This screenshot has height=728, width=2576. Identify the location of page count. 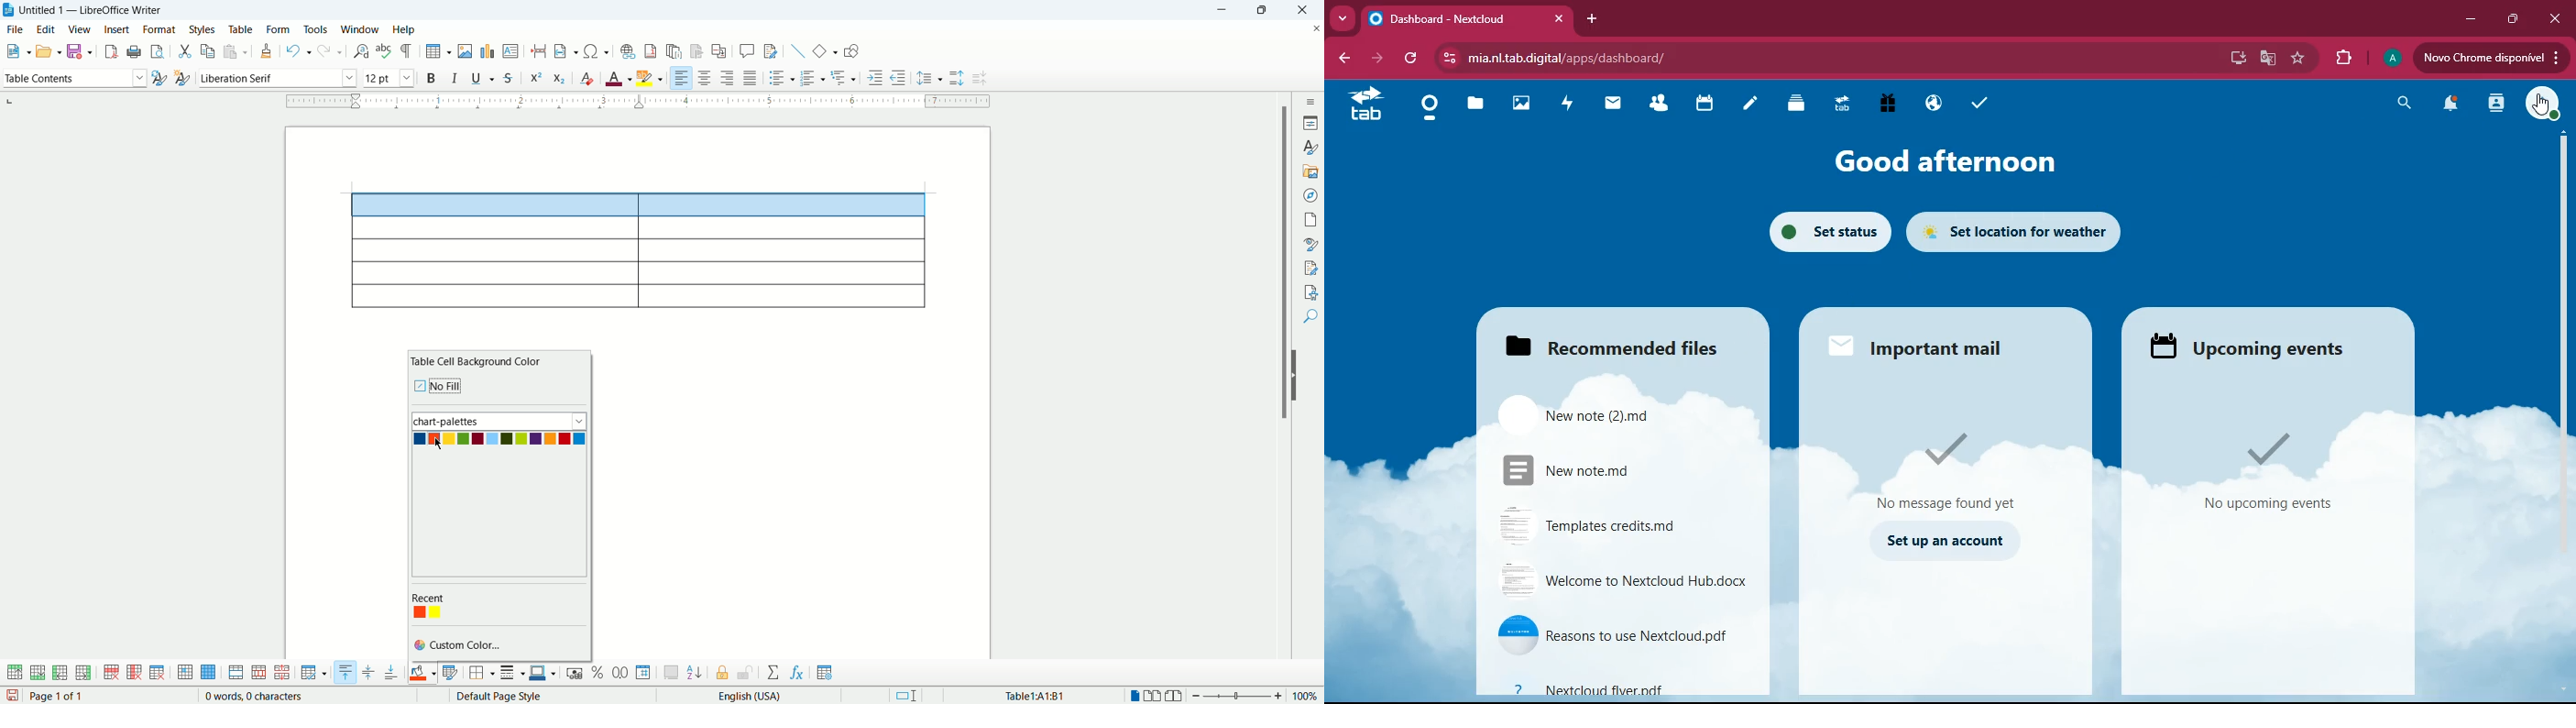
(60, 696).